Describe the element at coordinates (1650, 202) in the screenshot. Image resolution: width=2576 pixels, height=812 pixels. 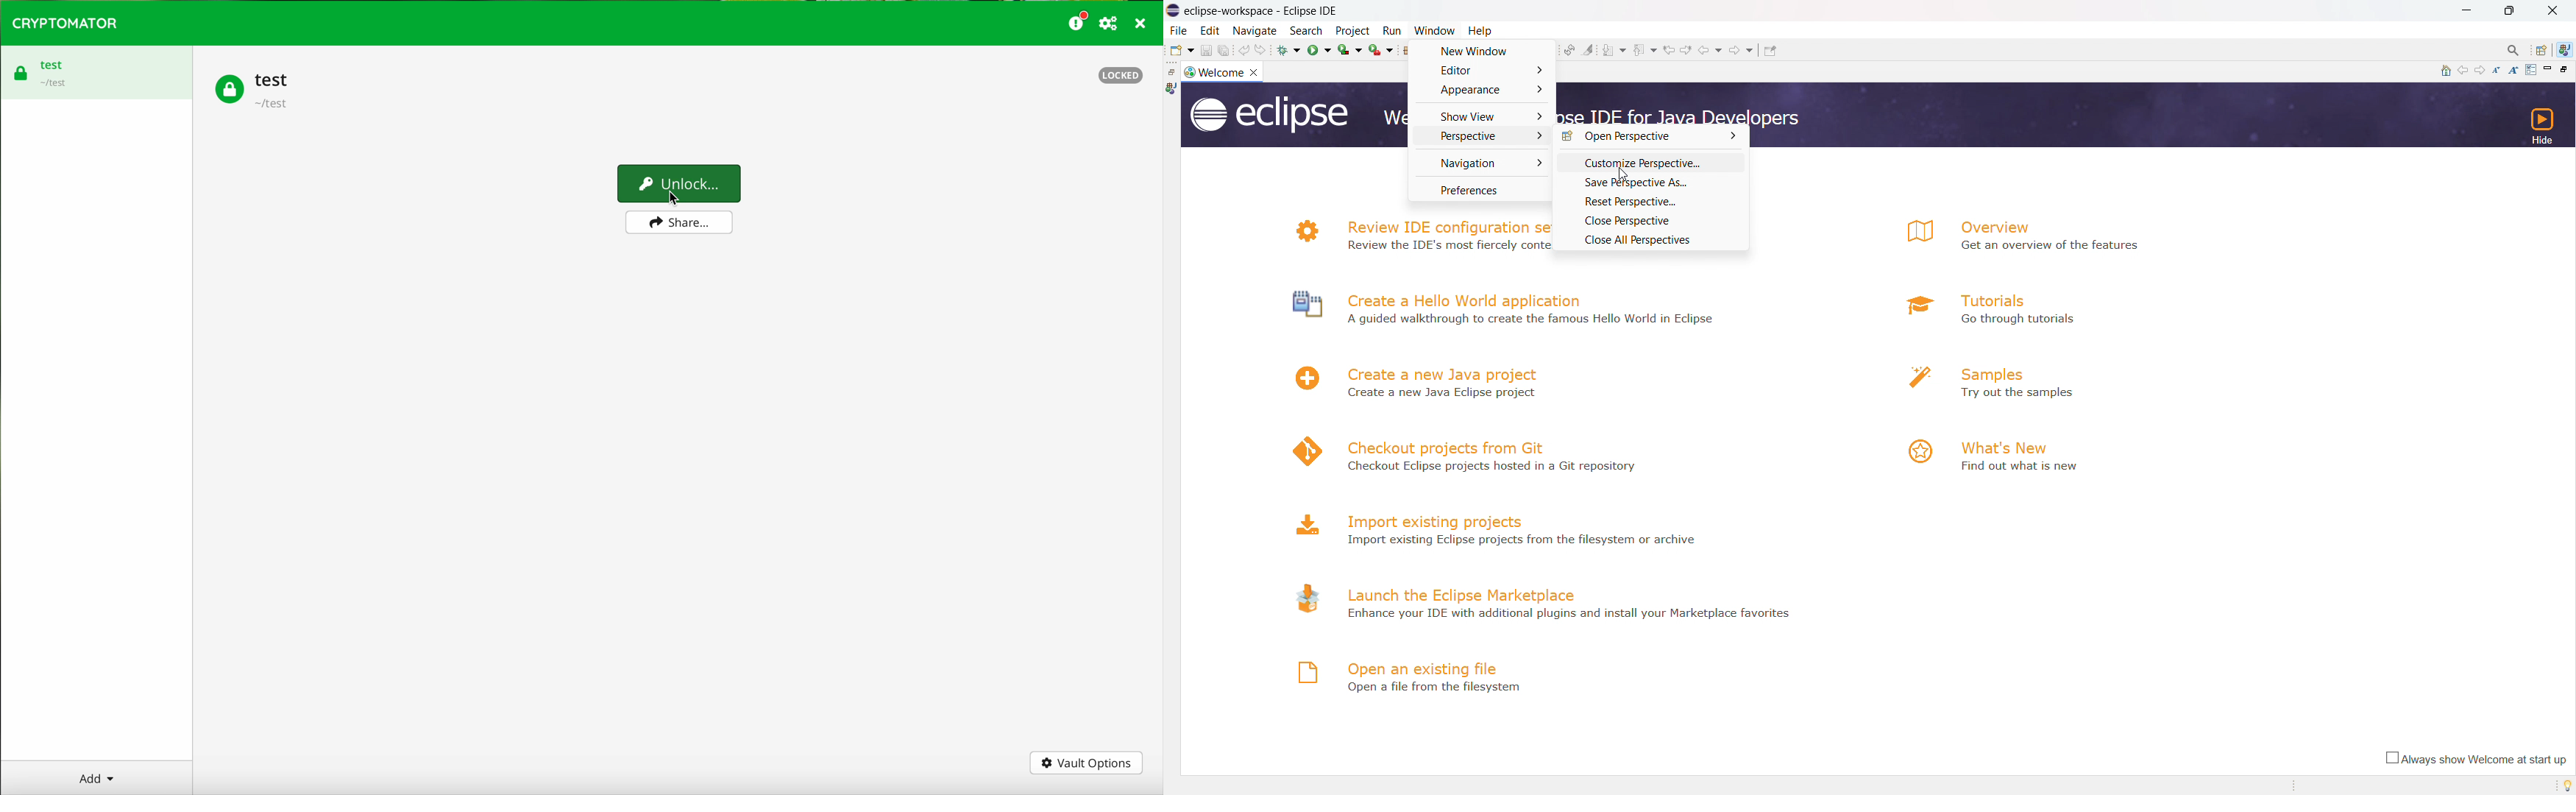
I see `reset perspective` at that location.